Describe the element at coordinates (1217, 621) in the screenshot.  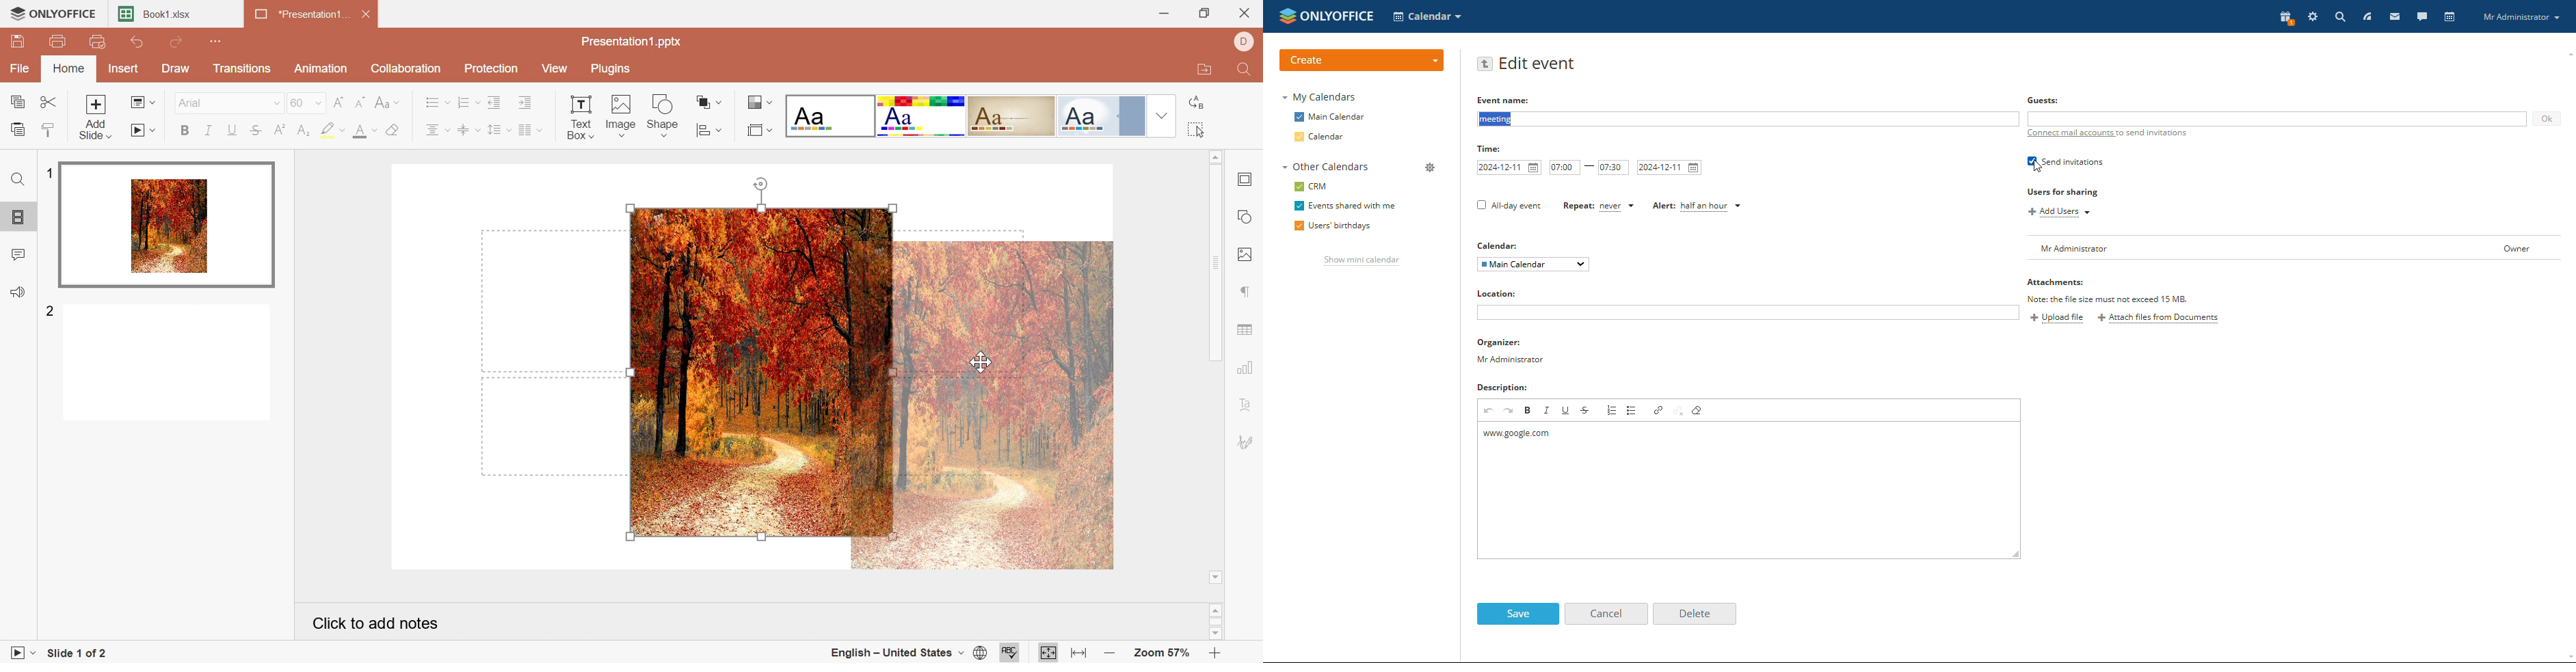
I see `Scroll Bar` at that location.